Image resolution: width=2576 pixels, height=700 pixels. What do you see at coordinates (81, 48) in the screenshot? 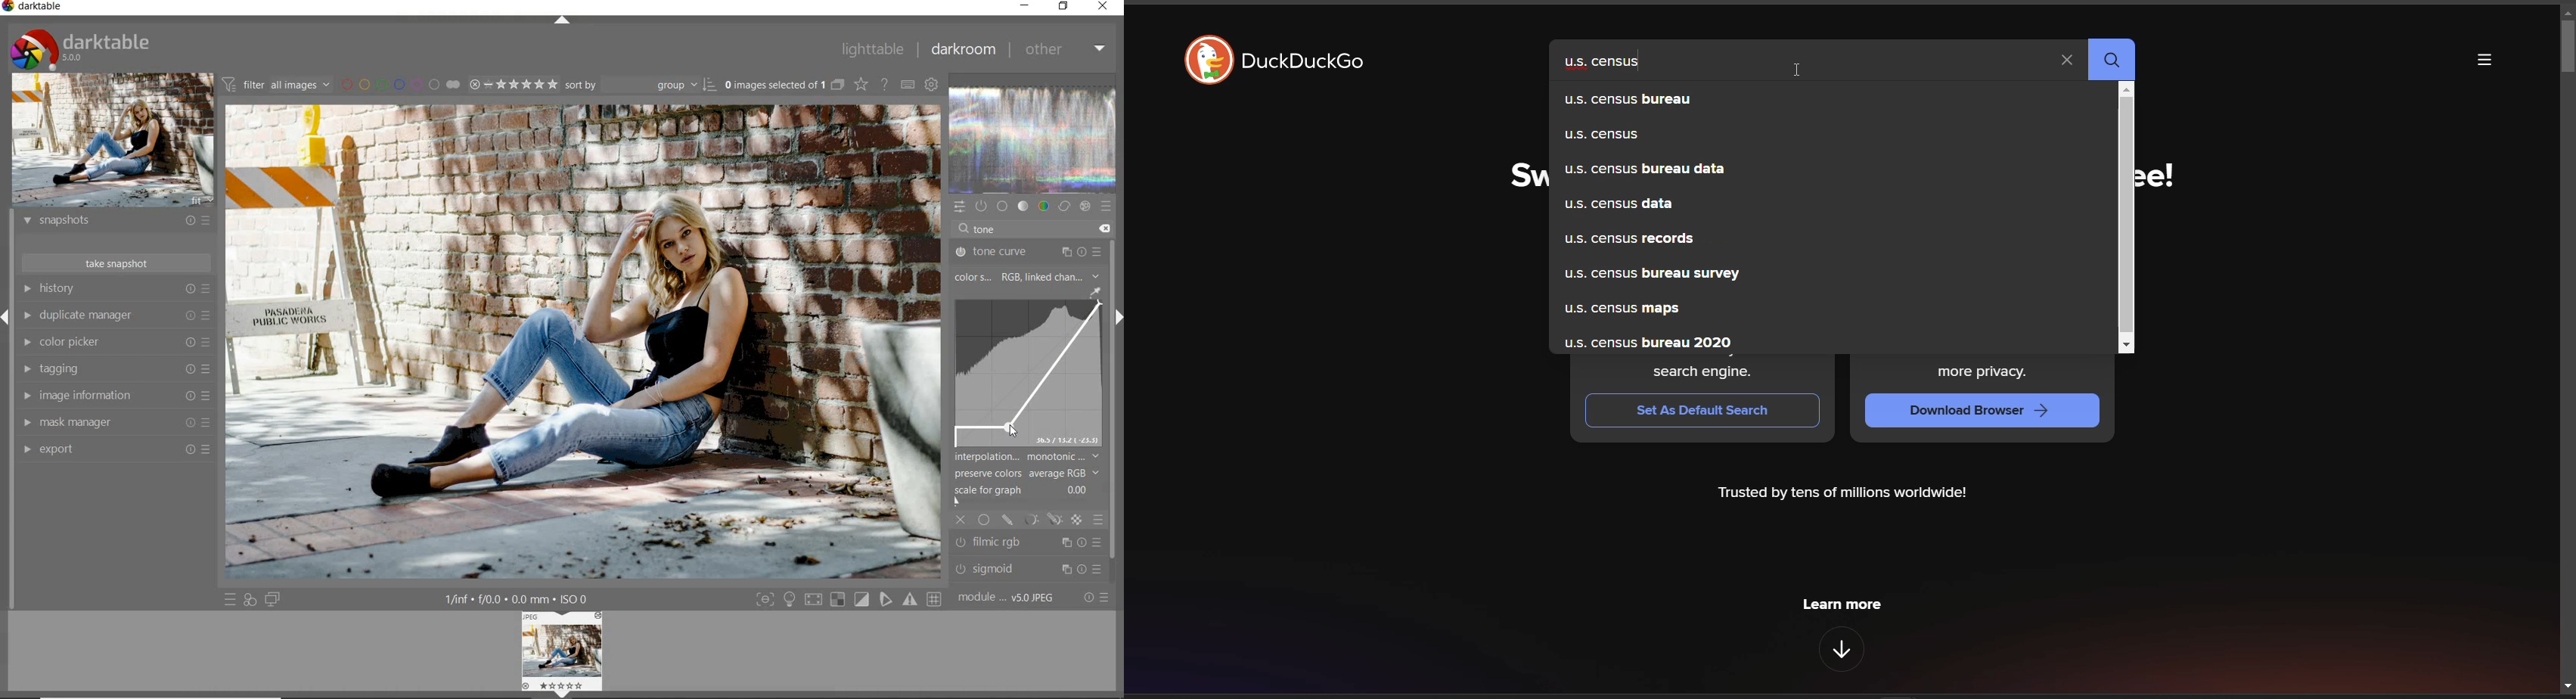
I see `system logo` at bounding box center [81, 48].